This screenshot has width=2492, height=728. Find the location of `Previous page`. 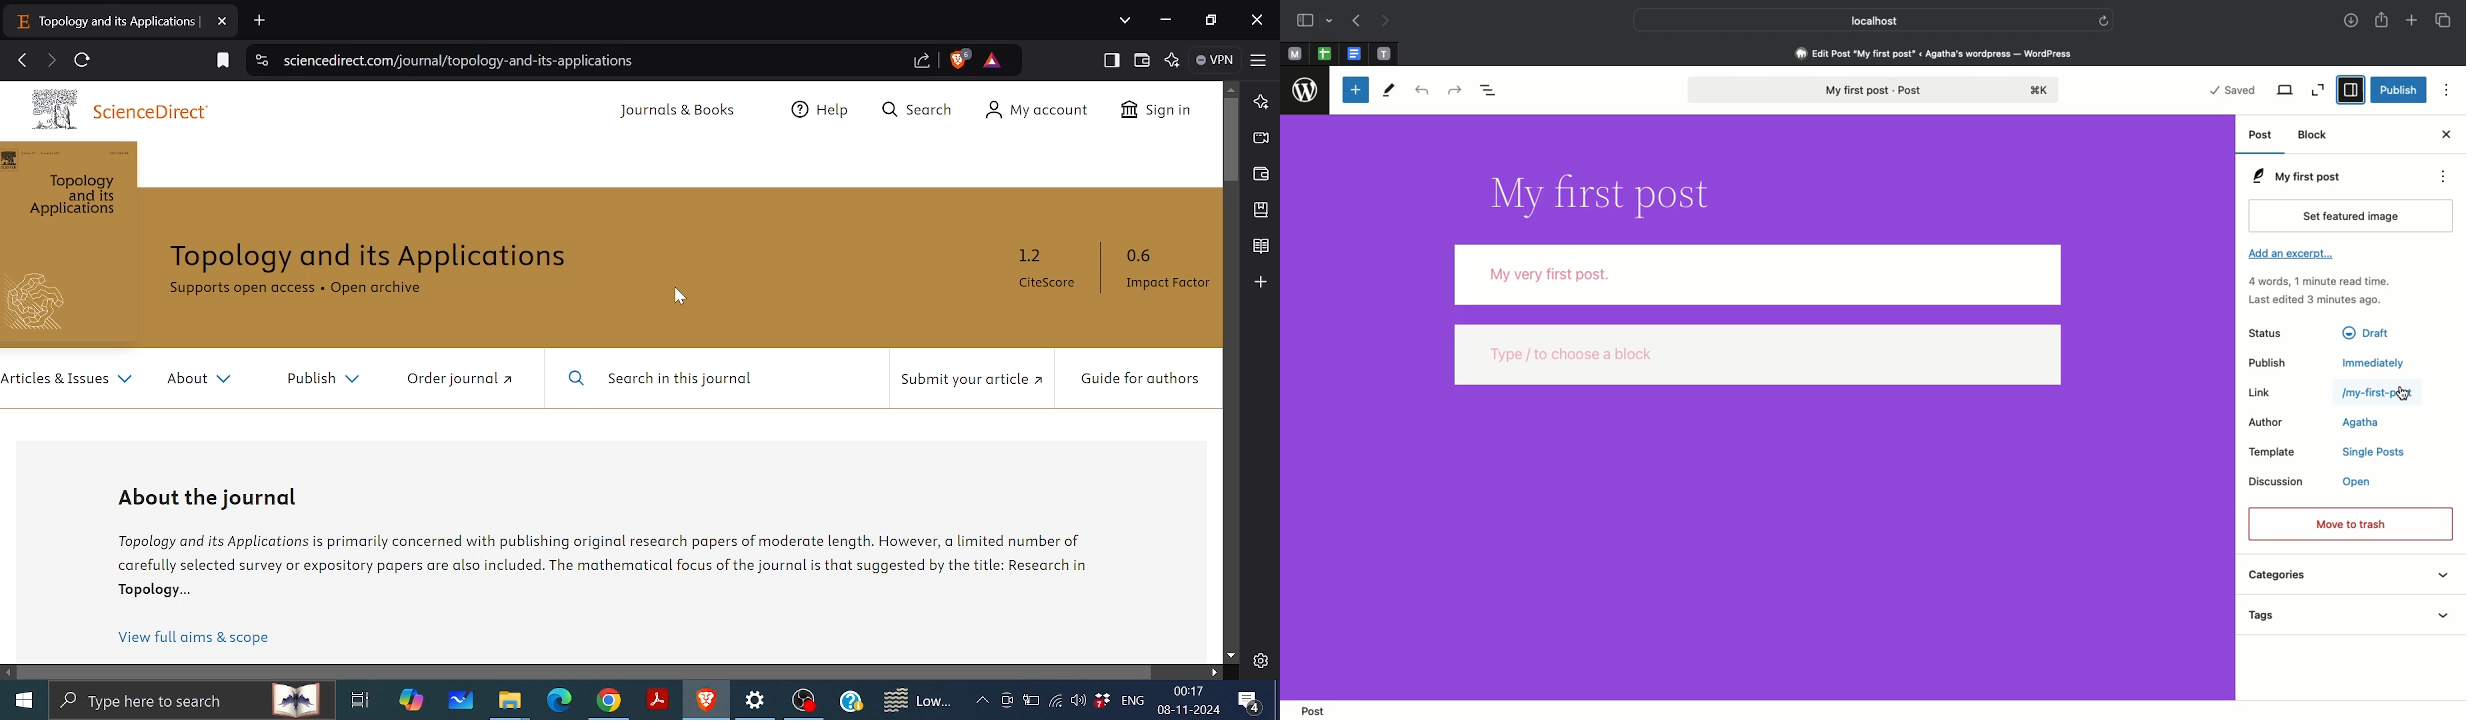

Previous page is located at coordinates (1355, 21).